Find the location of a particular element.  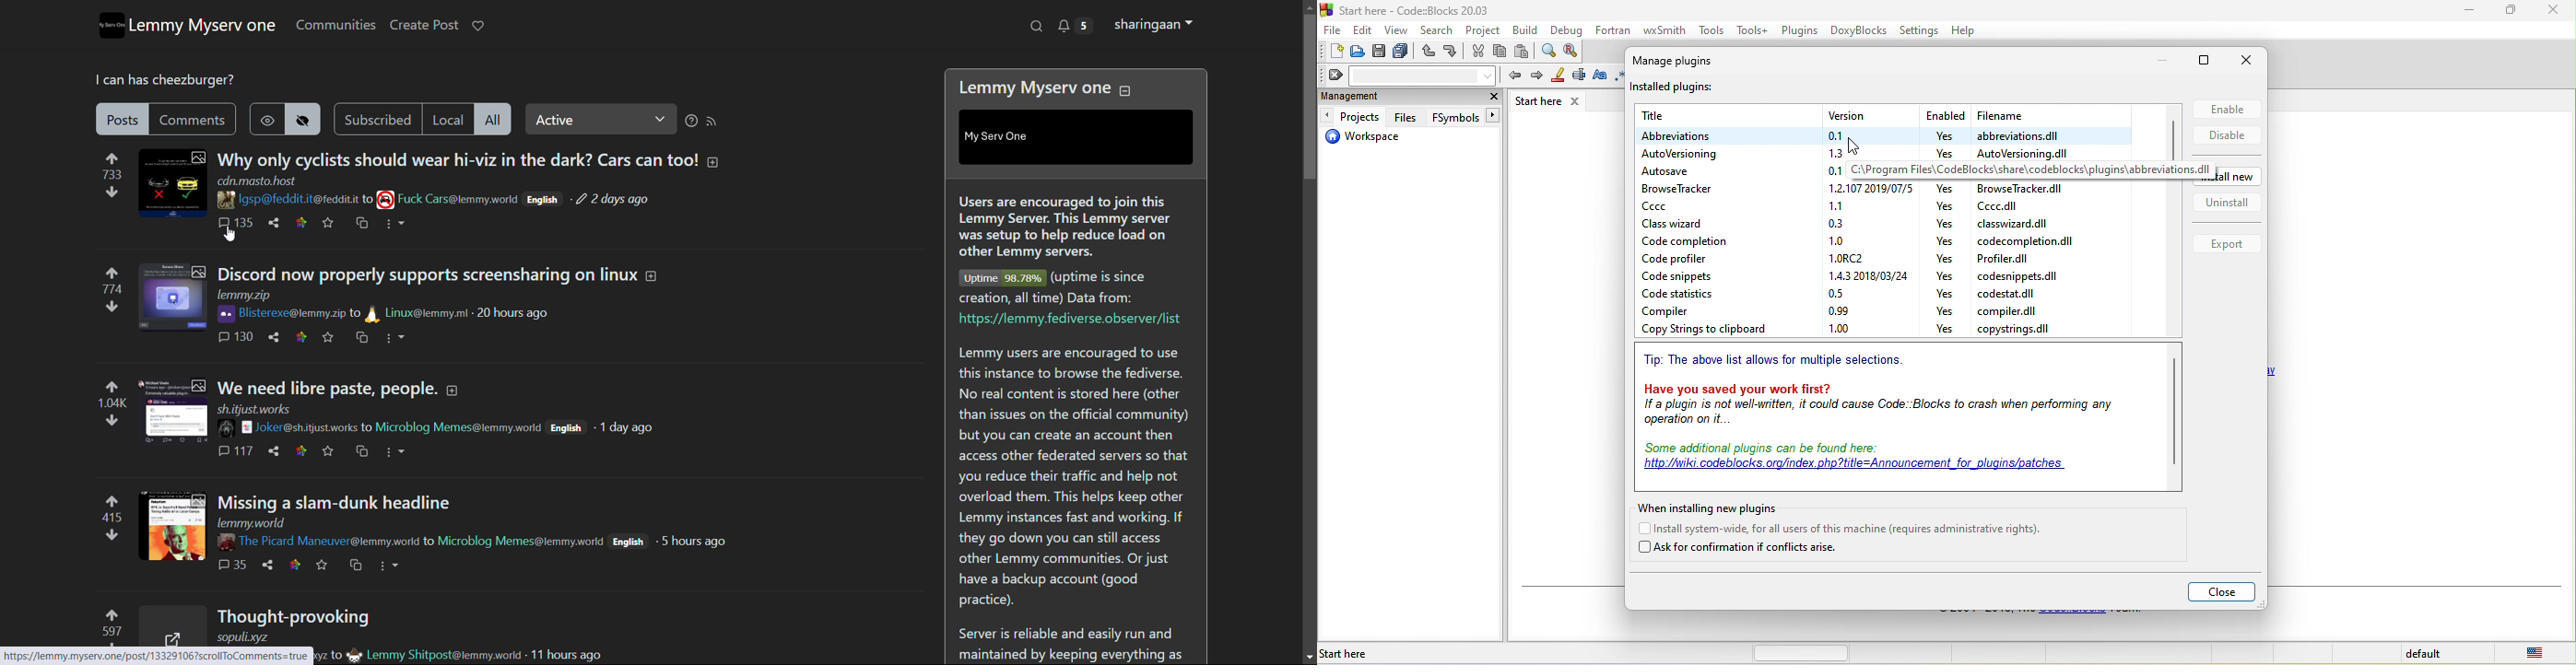

file is located at coordinates (2029, 153).